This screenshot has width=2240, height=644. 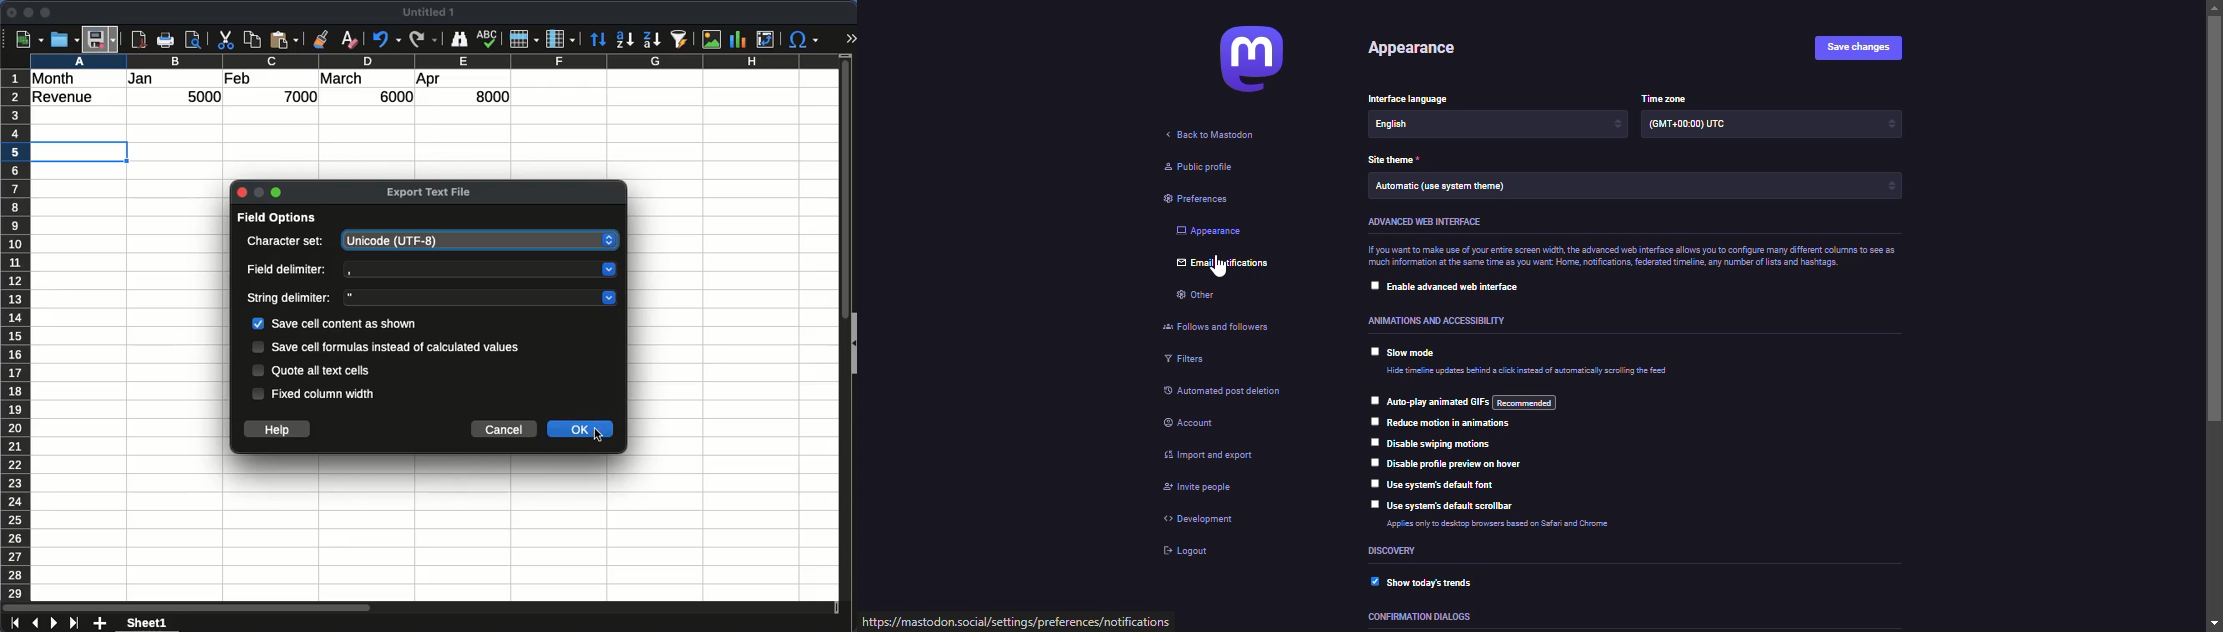 What do you see at coordinates (76, 153) in the screenshot?
I see `Selection` at bounding box center [76, 153].